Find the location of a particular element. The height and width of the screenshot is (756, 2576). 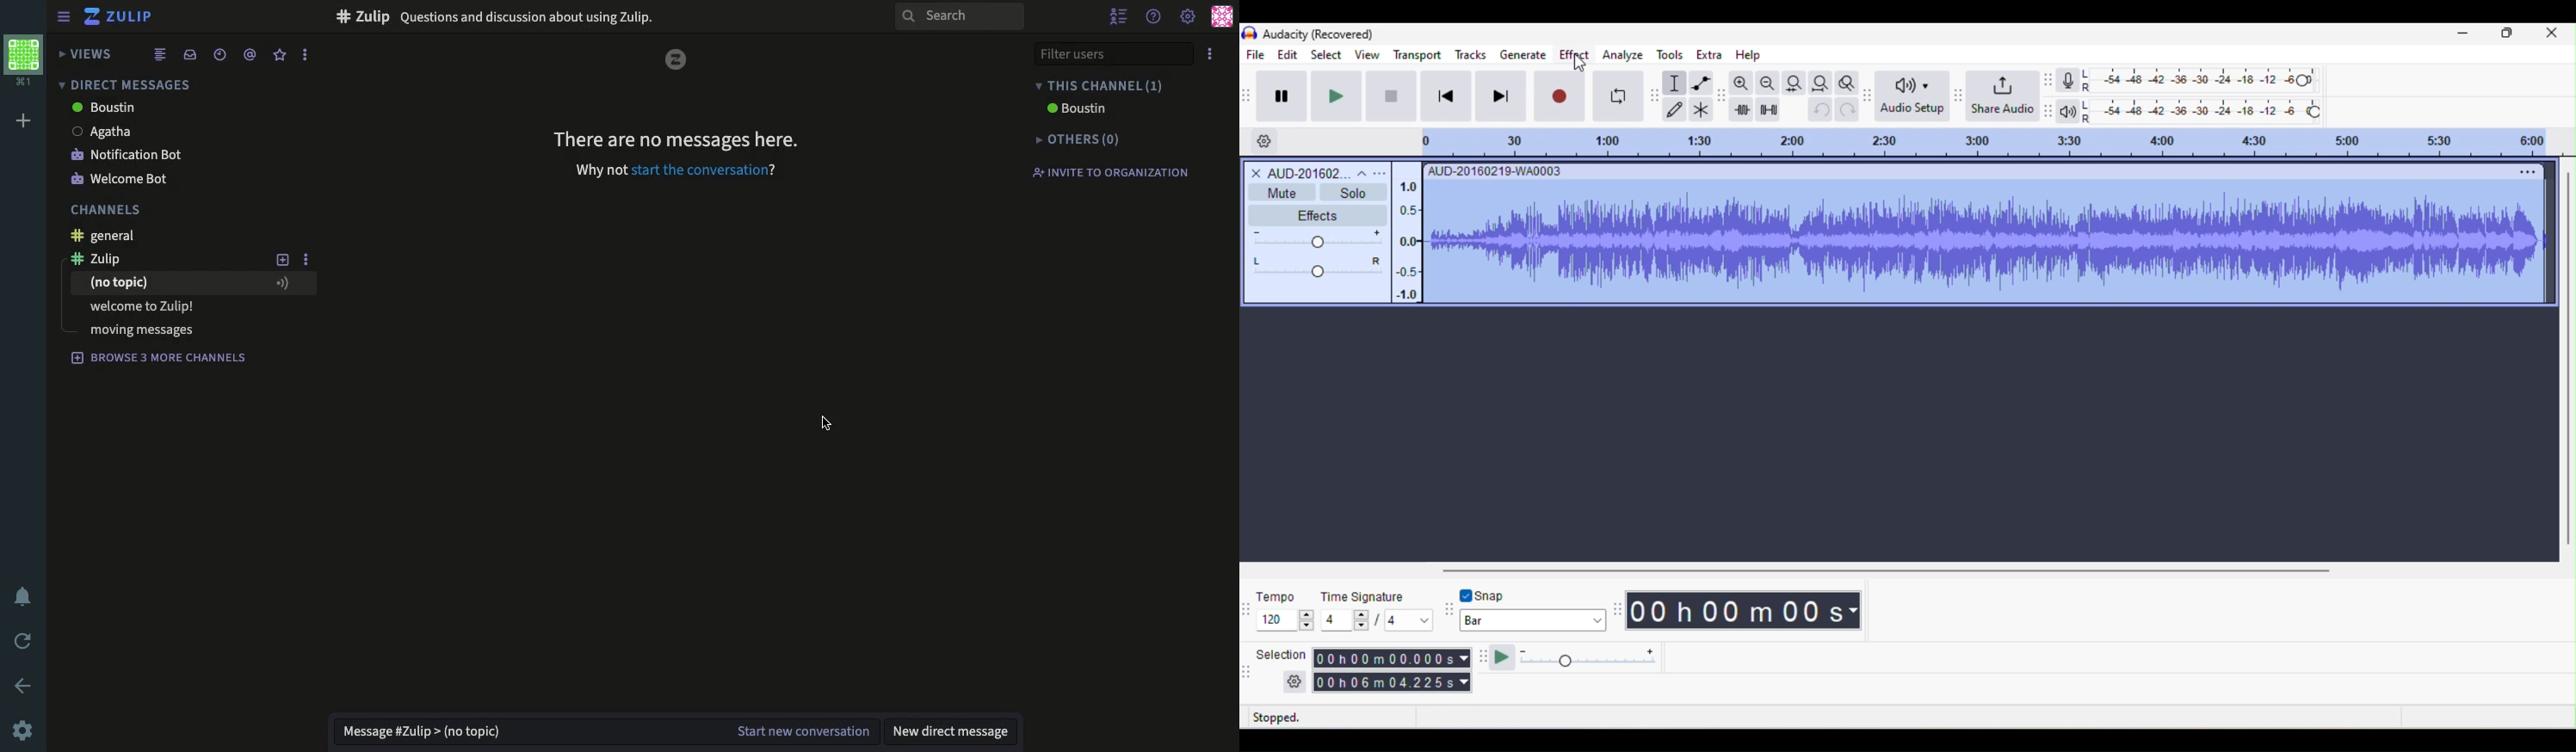

transport is located at coordinates (1417, 55).